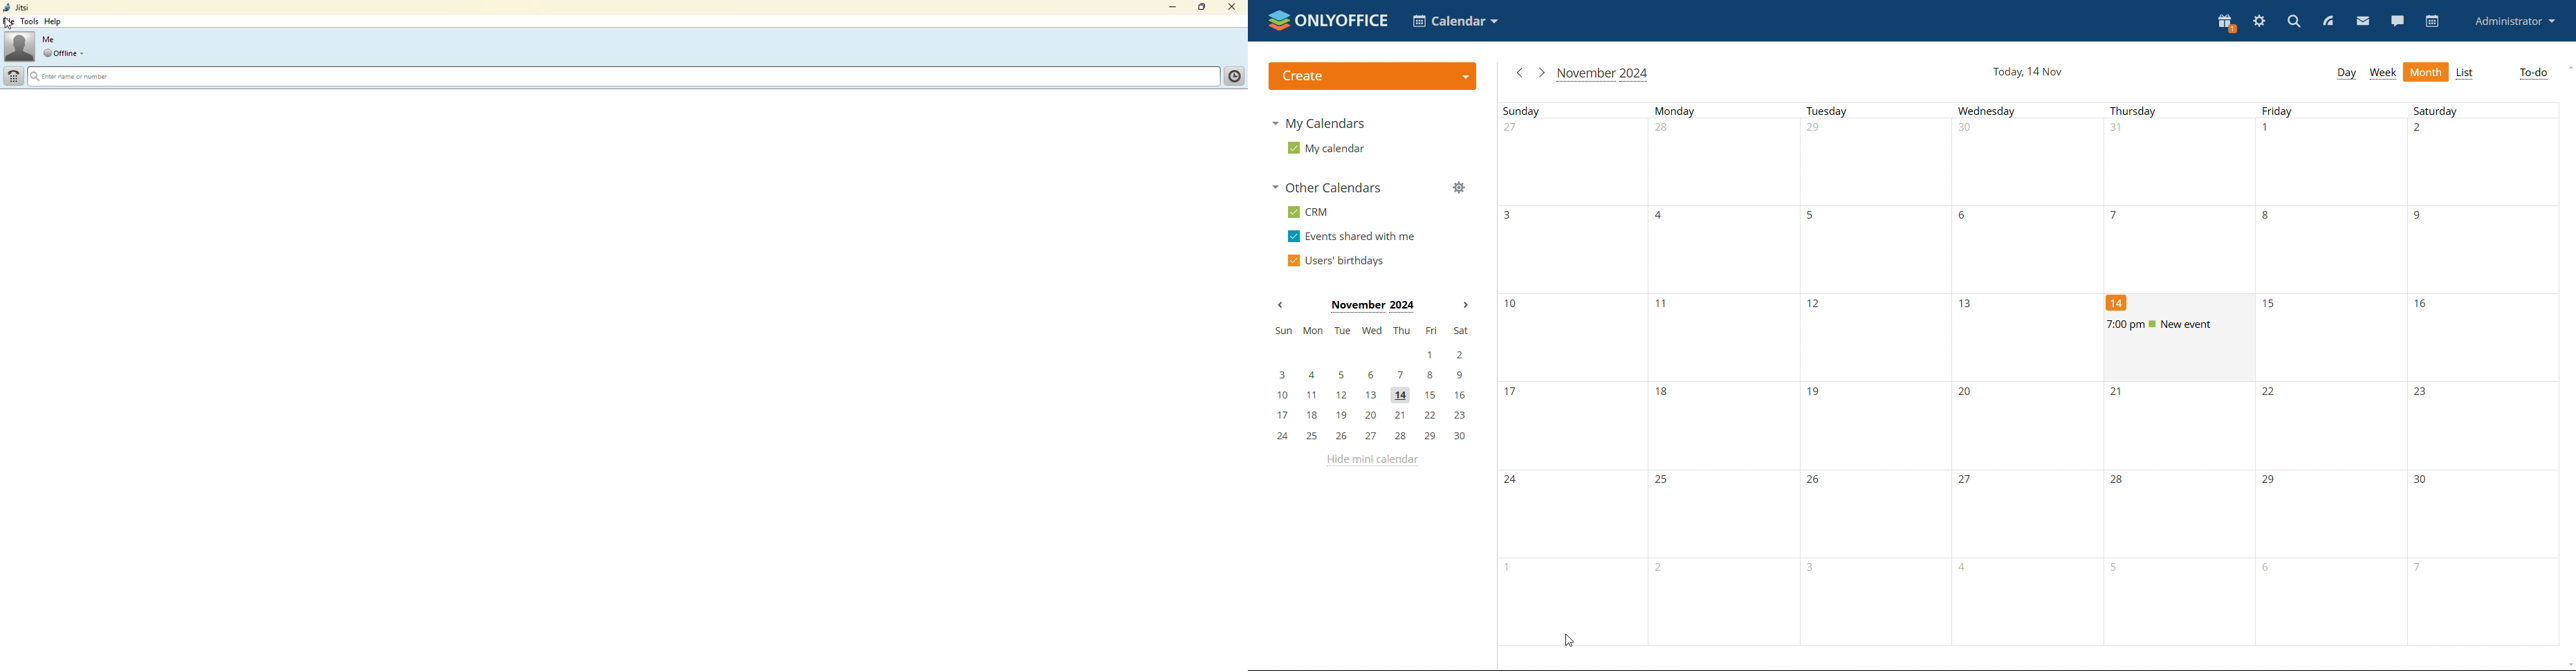 This screenshot has height=672, width=2576. What do you see at coordinates (2123, 131) in the screenshot?
I see `number` at bounding box center [2123, 131].